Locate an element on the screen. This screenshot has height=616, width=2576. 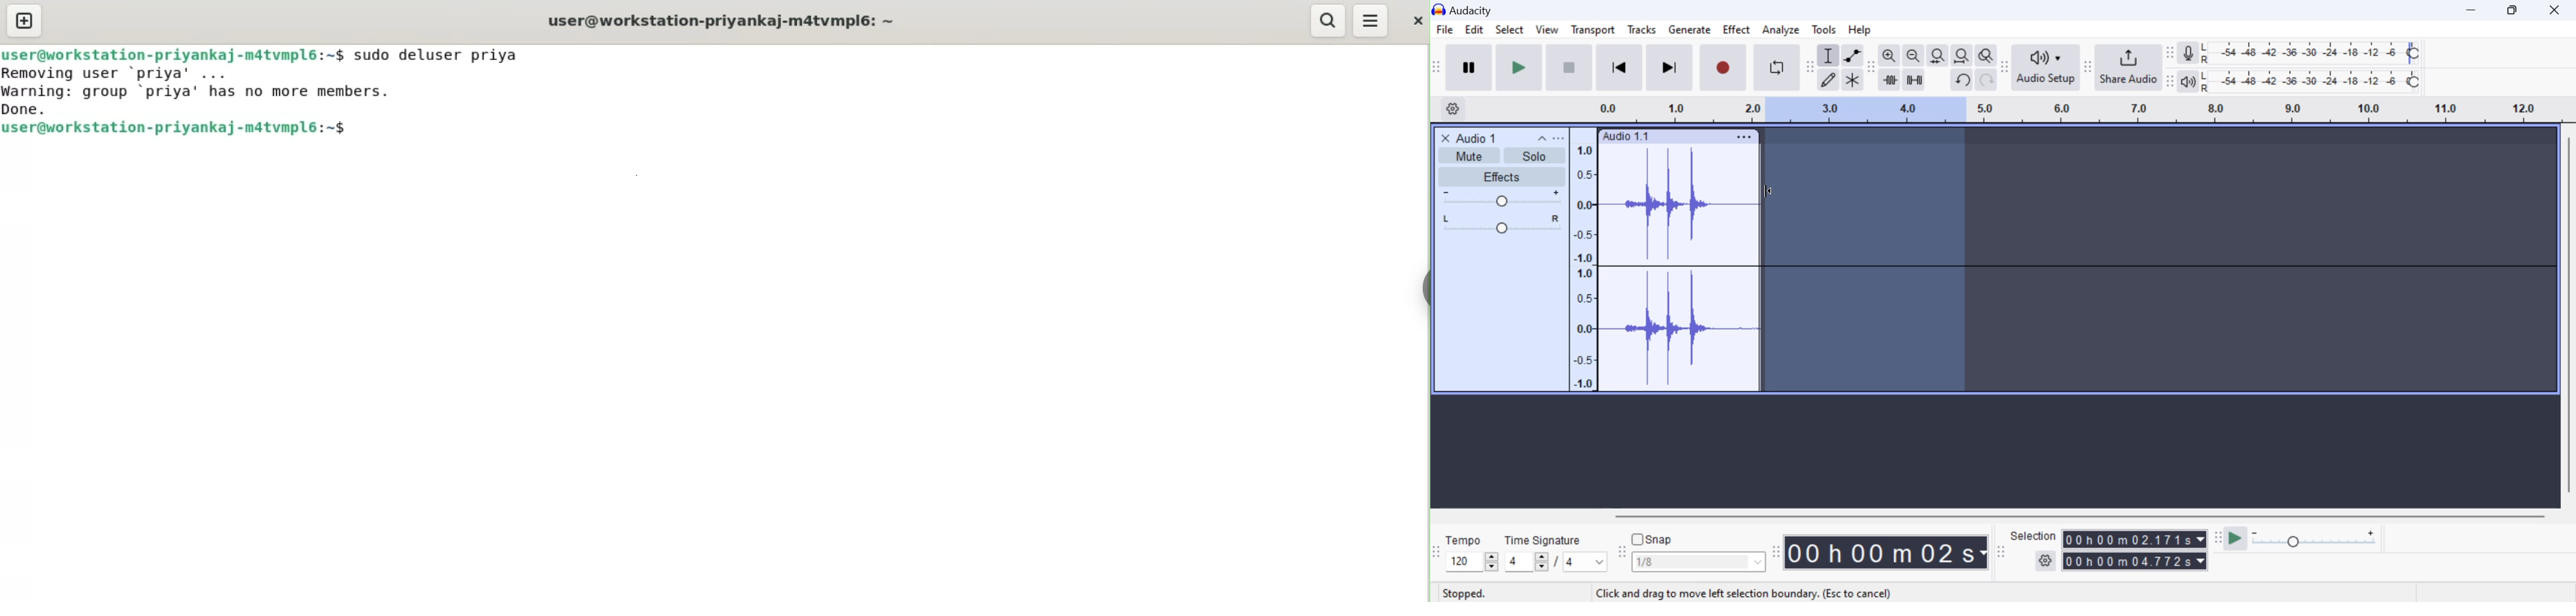
Pause is located at coordinates (1468, 67).